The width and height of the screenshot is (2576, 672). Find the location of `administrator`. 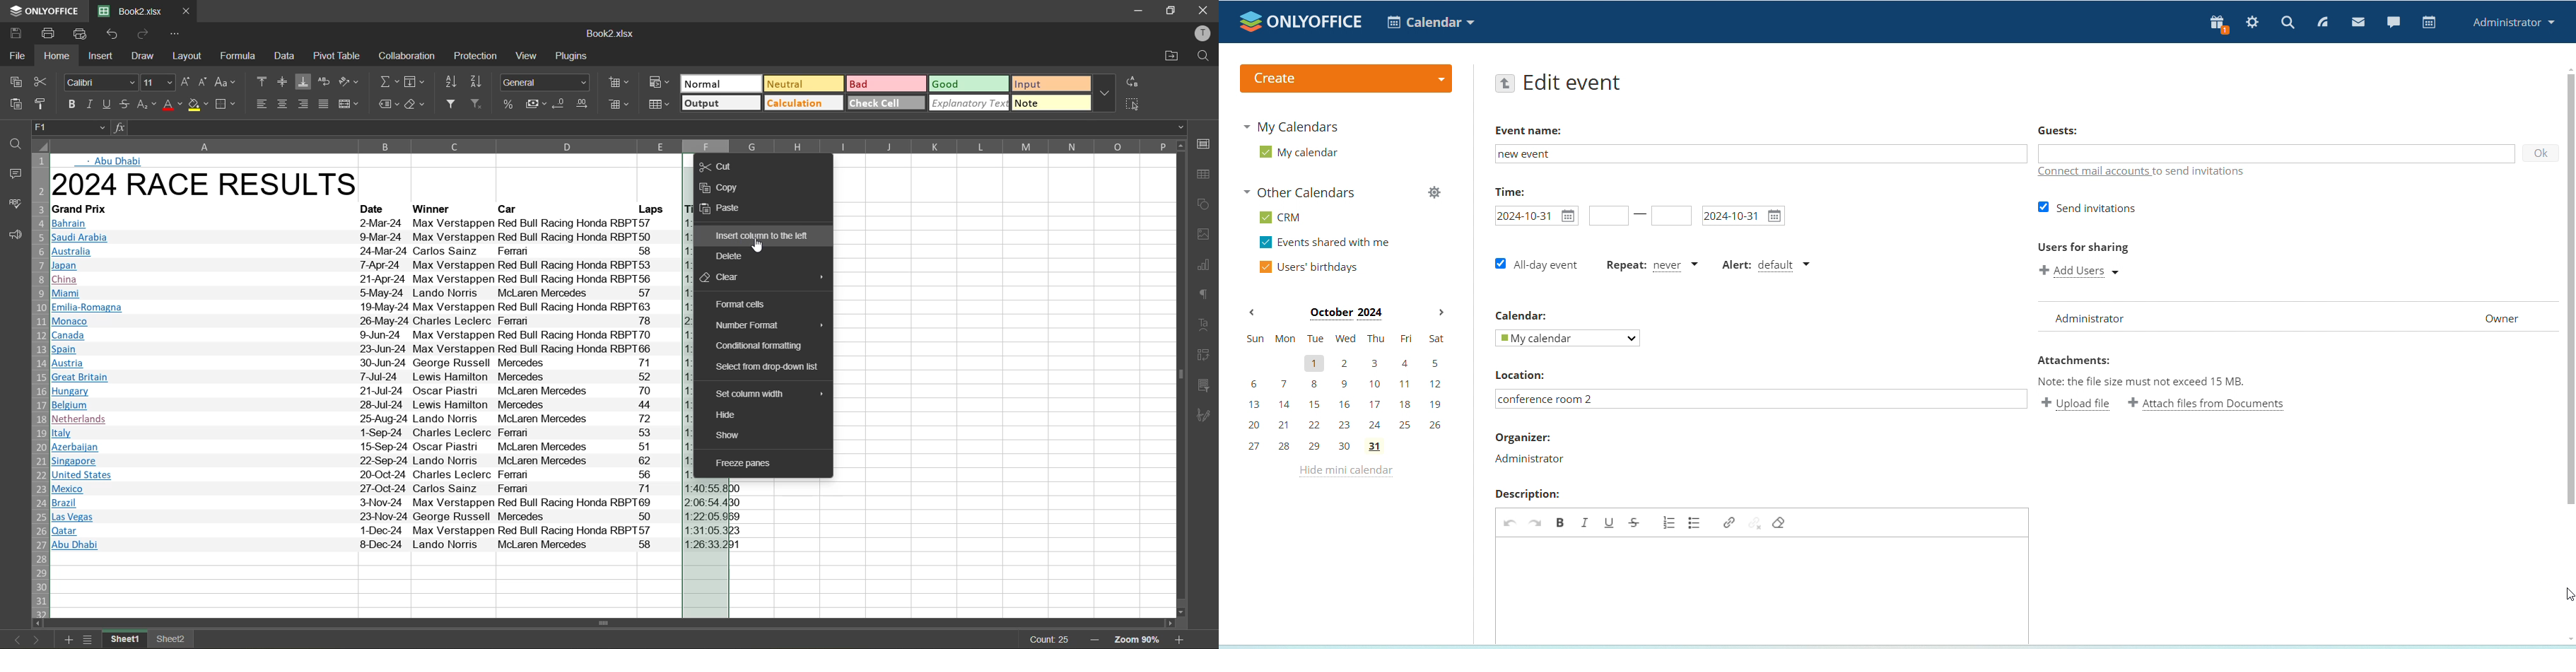

administrator is located at coordinates (2514, 23).